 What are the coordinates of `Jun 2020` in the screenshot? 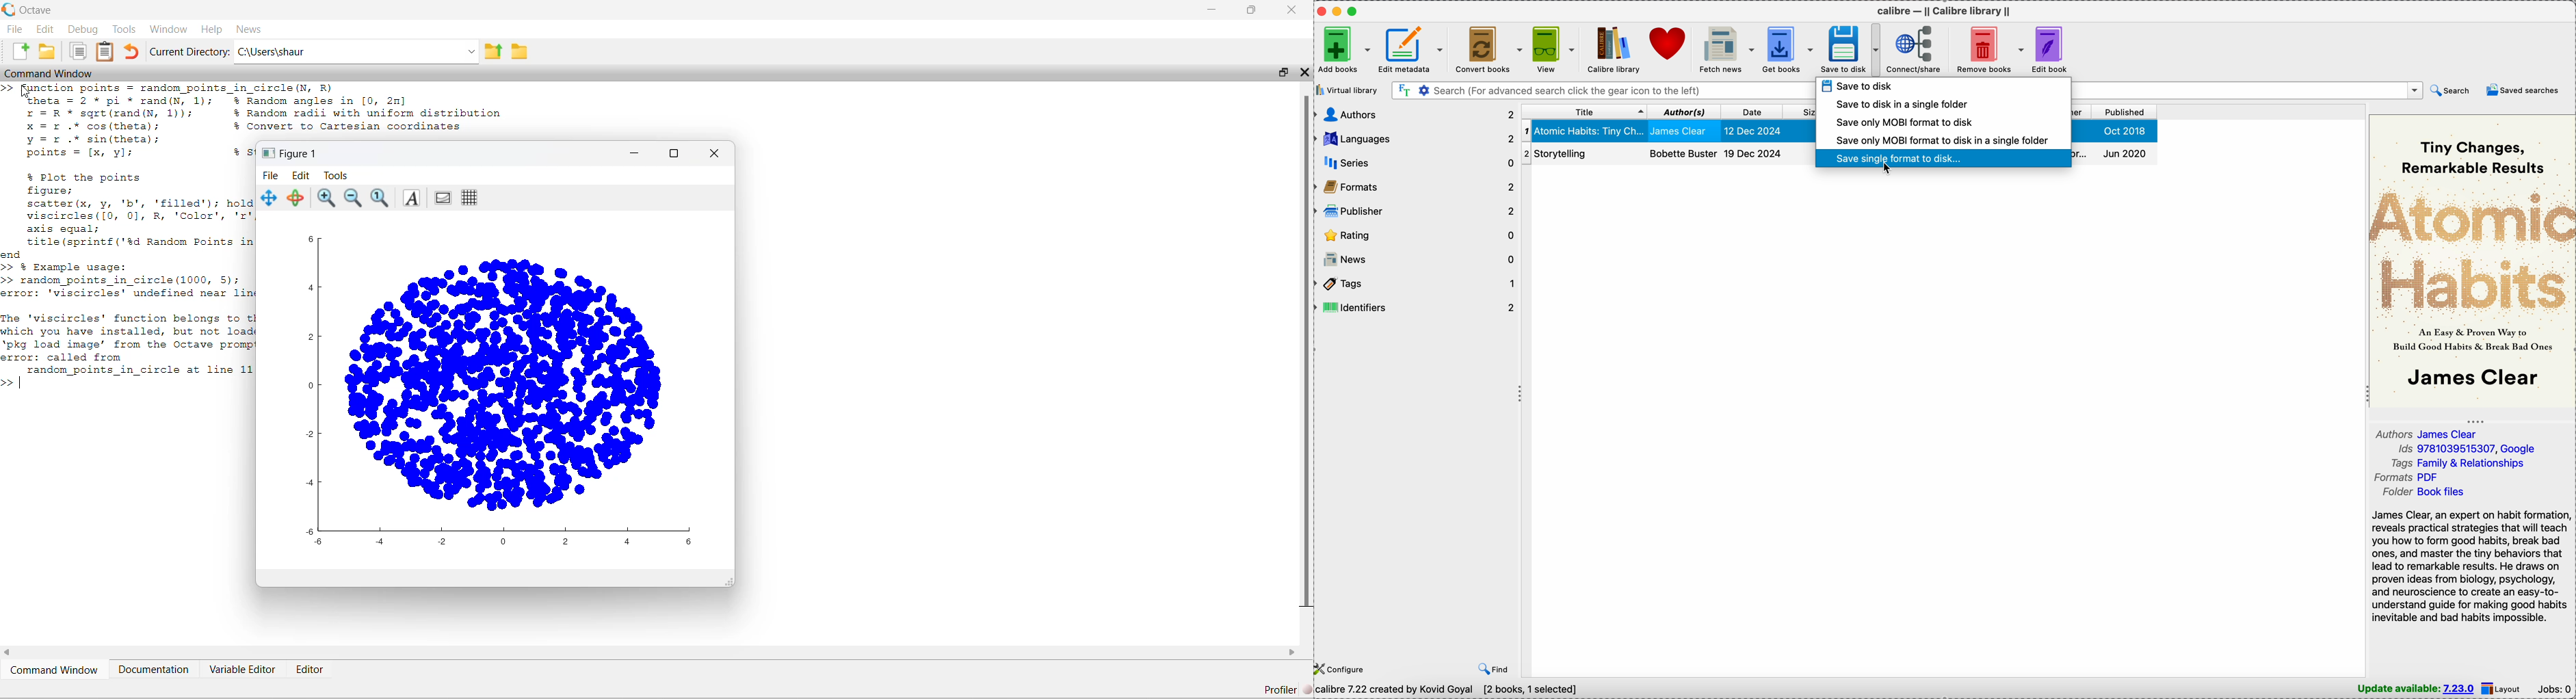 It's located at (2115, 154).